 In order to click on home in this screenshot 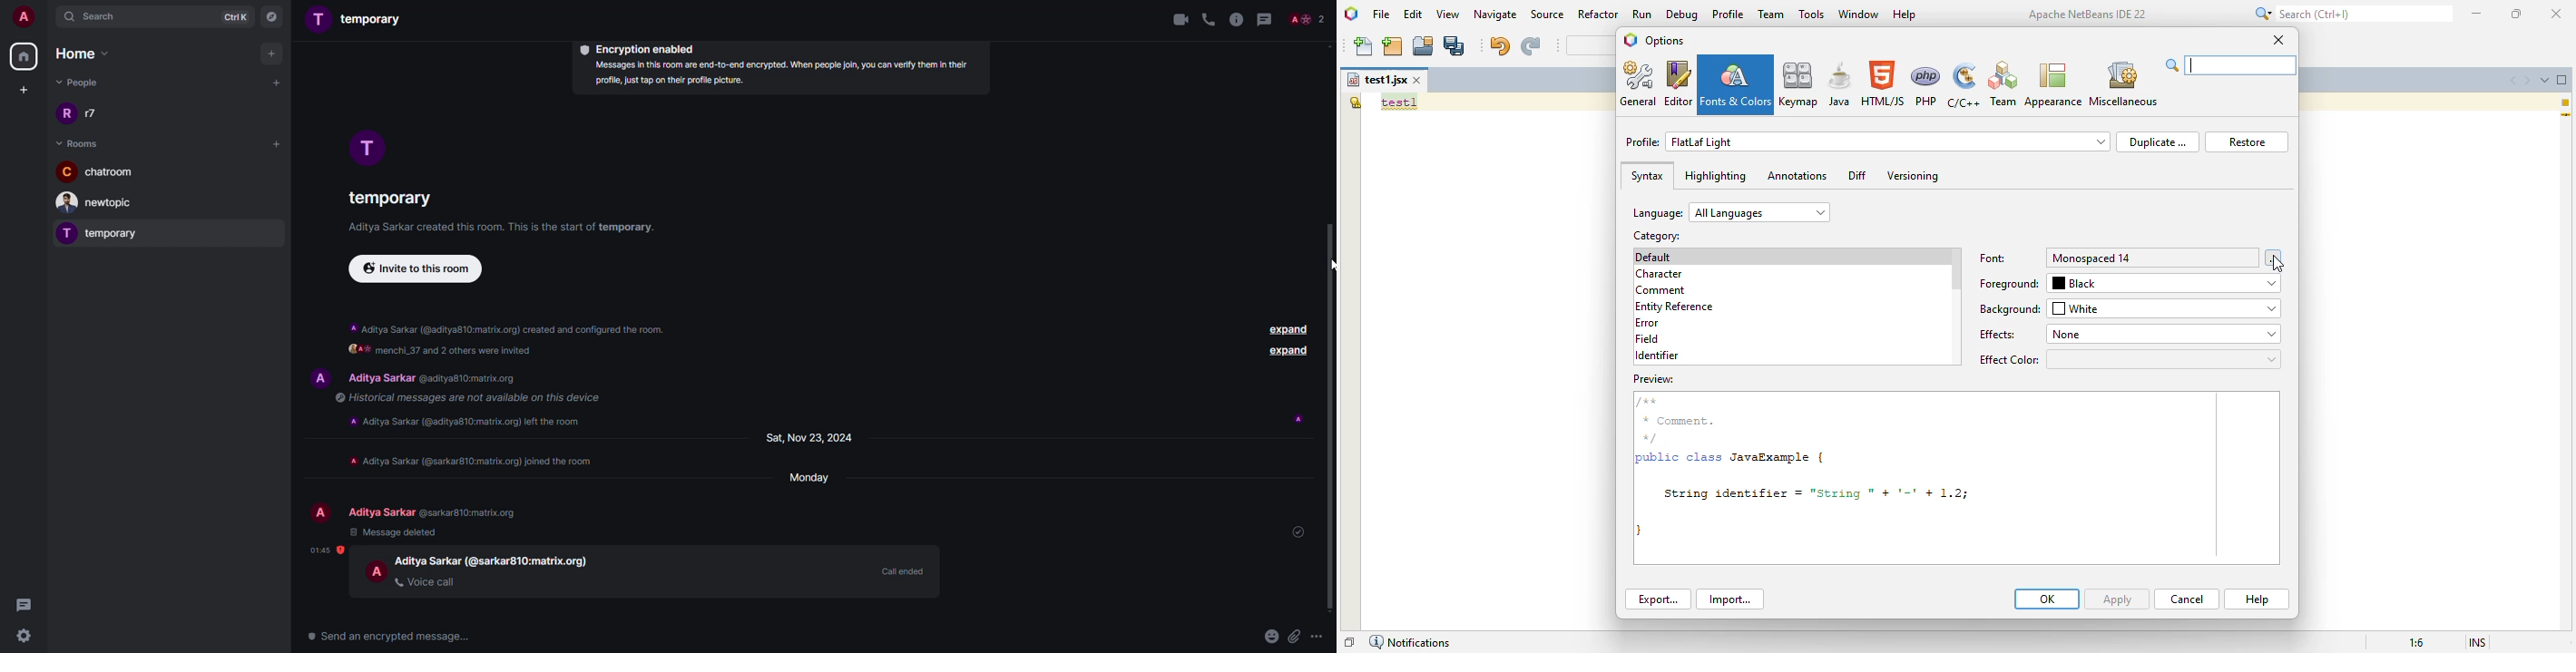, I will do `click(24, 57)`.